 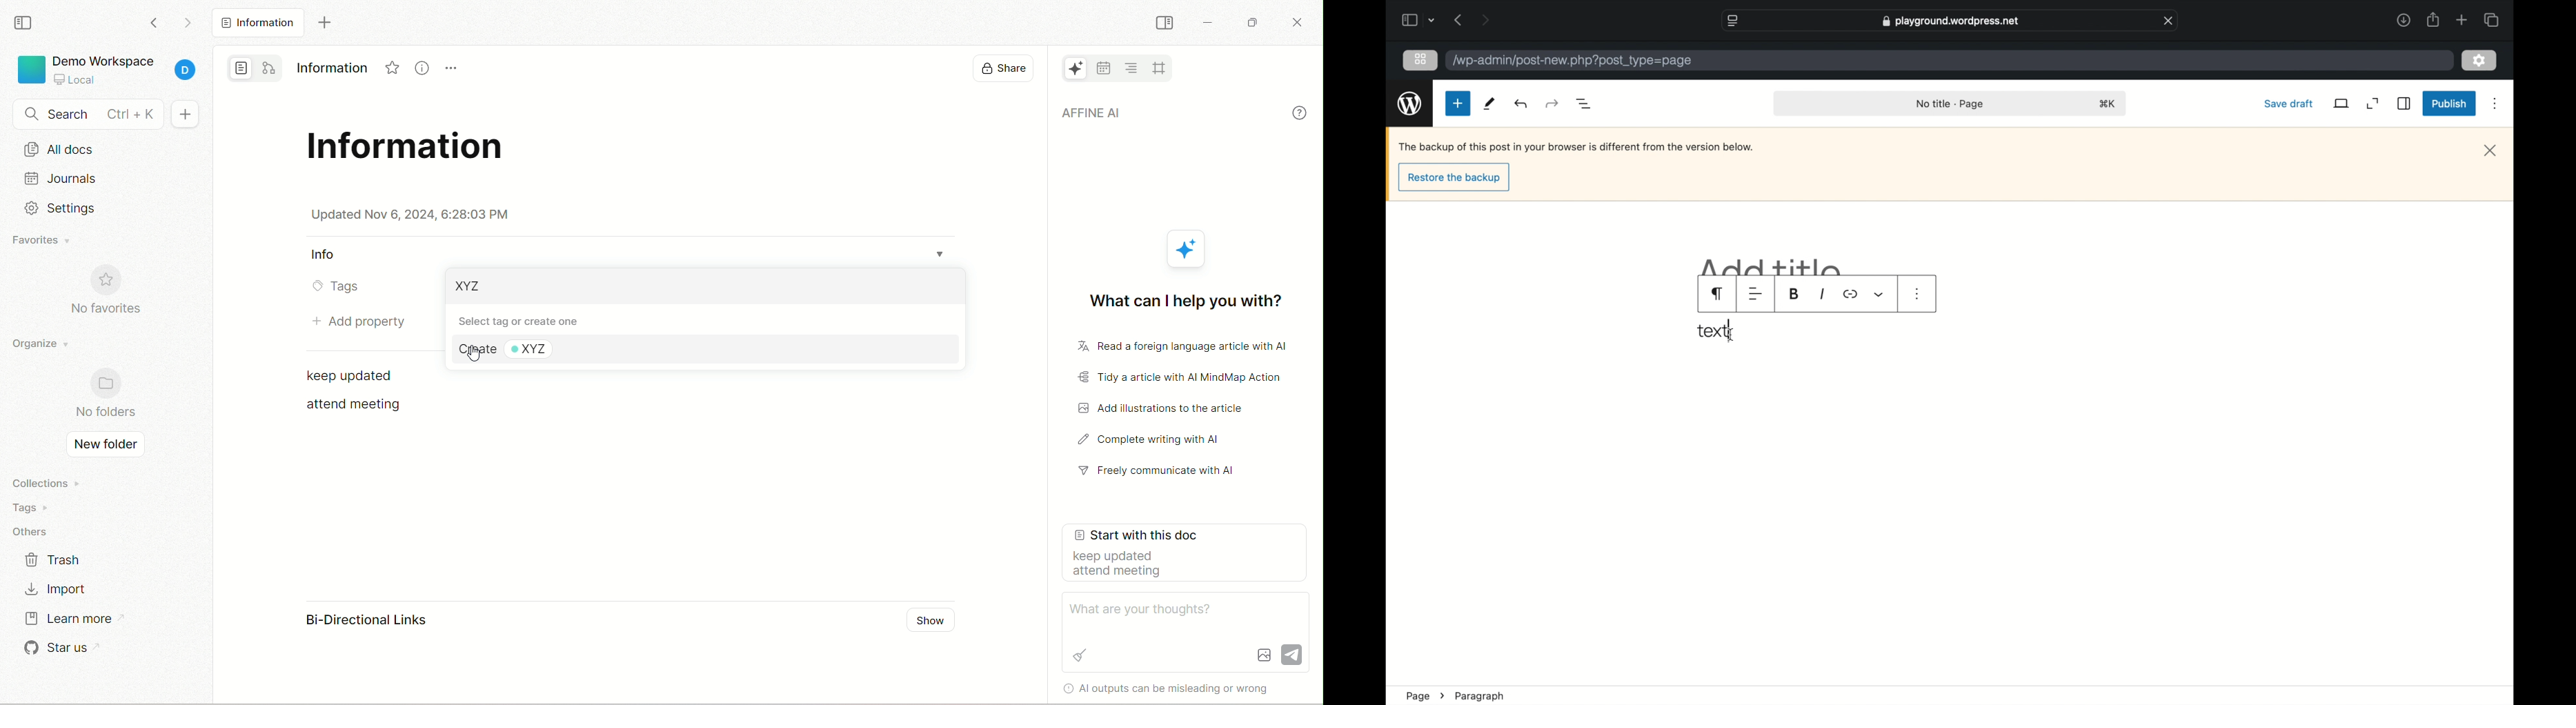 What do you see at coordinates (188, 72) in the screenshot?
I see `account` at bounding box center [188, 72].